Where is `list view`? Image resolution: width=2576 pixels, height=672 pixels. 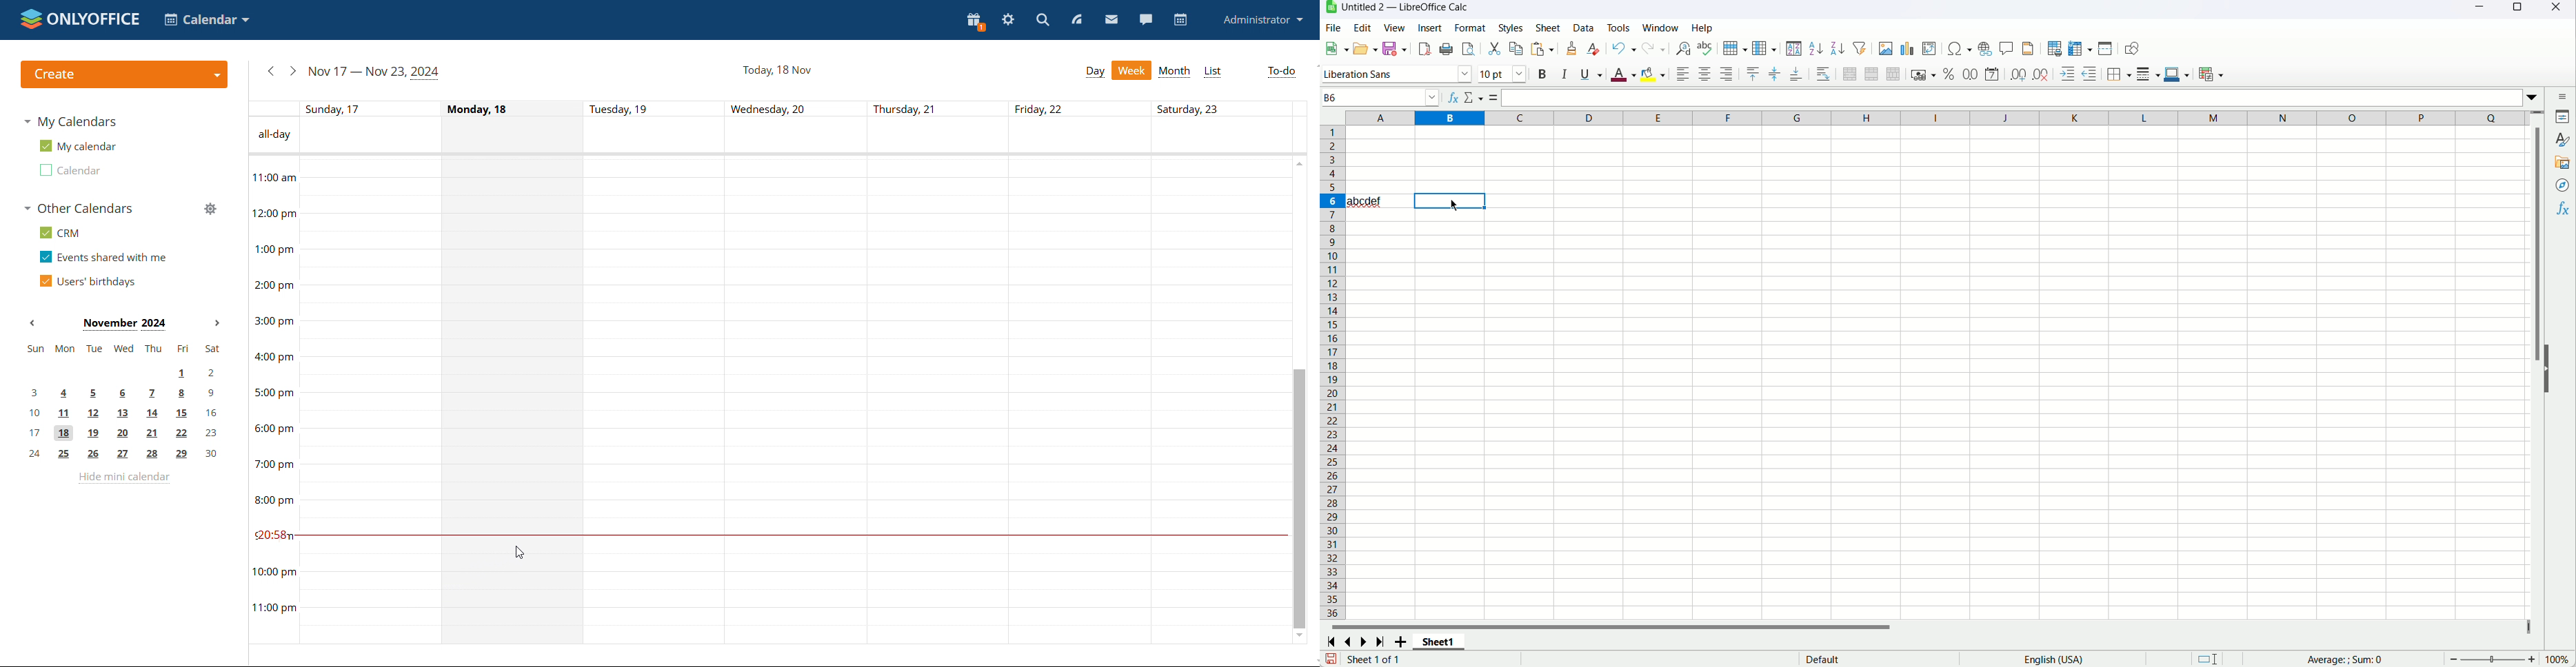 list view is located at coordinates (1212, 72).